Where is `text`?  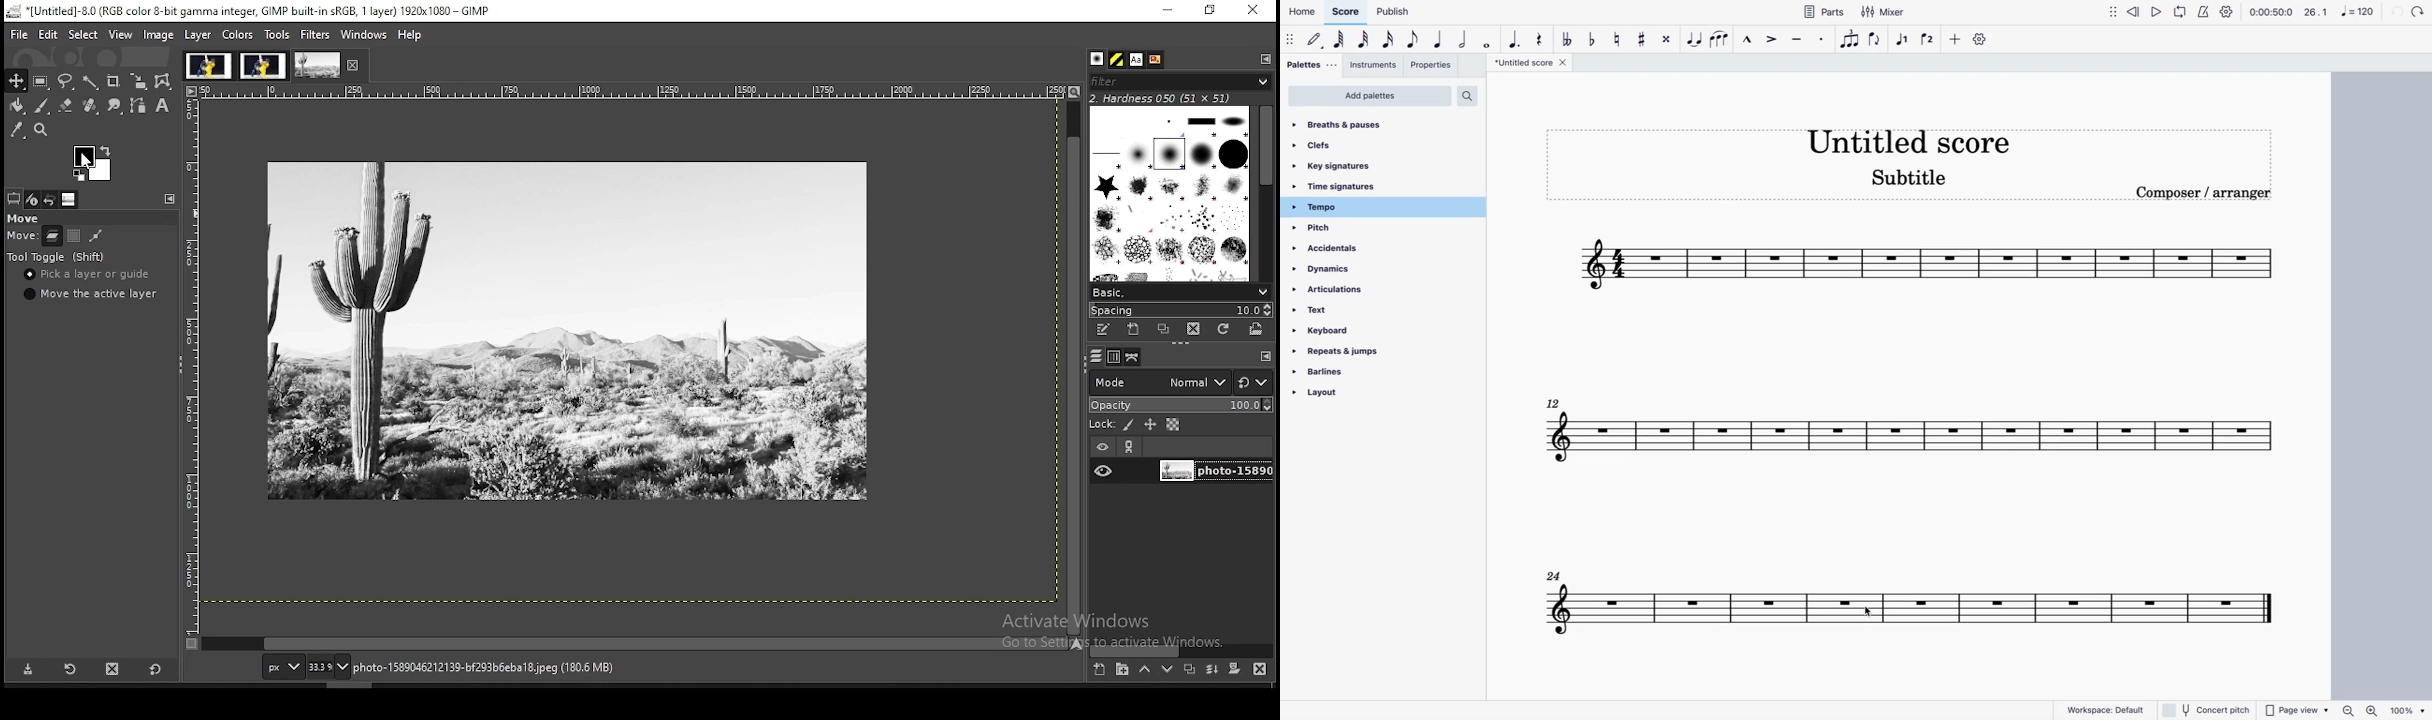
text is located at coordinates (1337, 310).